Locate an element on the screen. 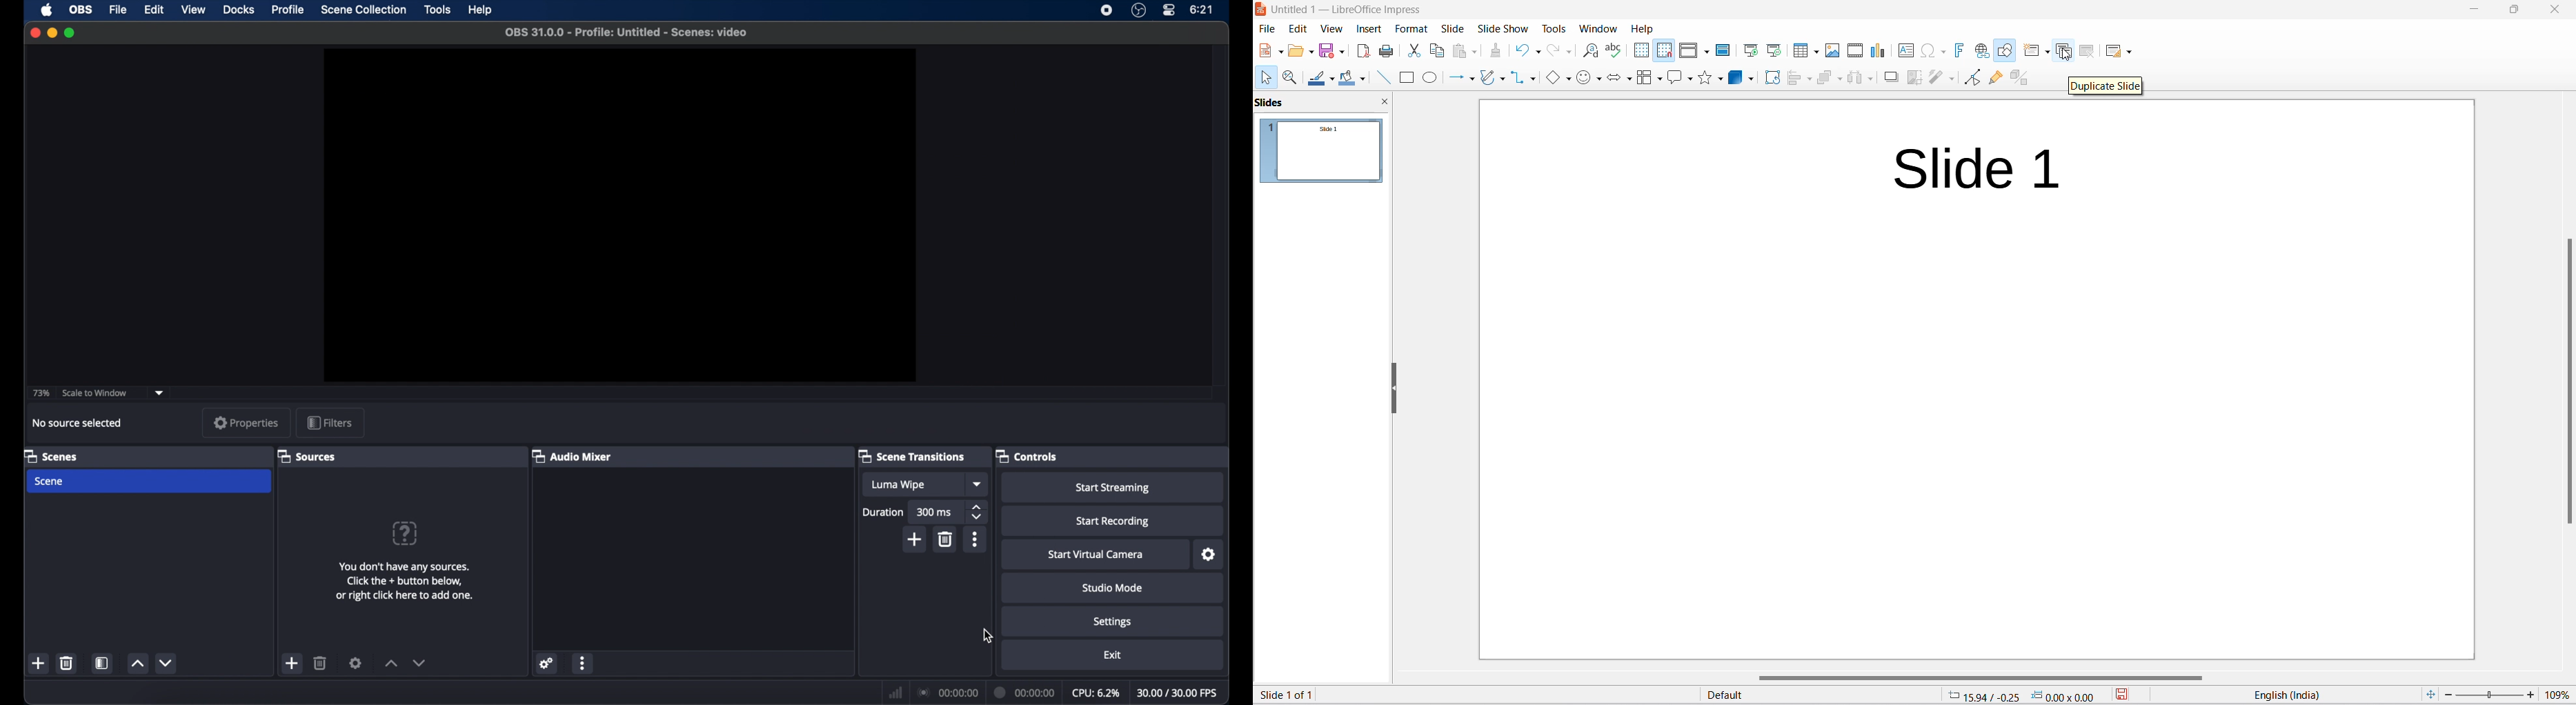 The image size is (2576, 728). increment is located at coordinates (391, 663).